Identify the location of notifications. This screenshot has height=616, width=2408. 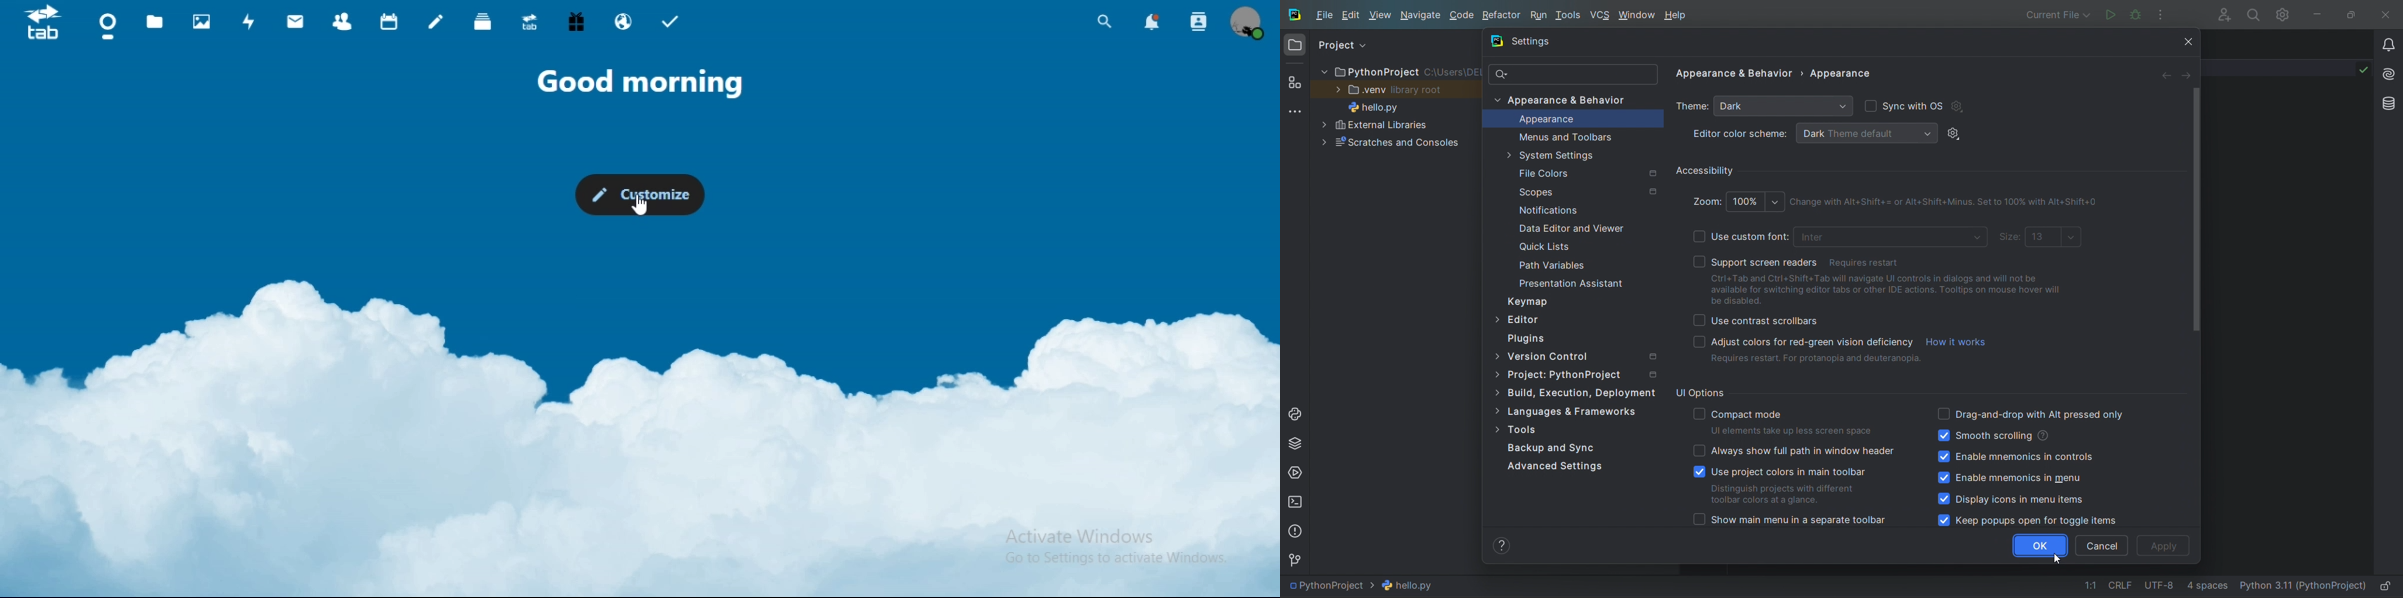
(1149, 22).